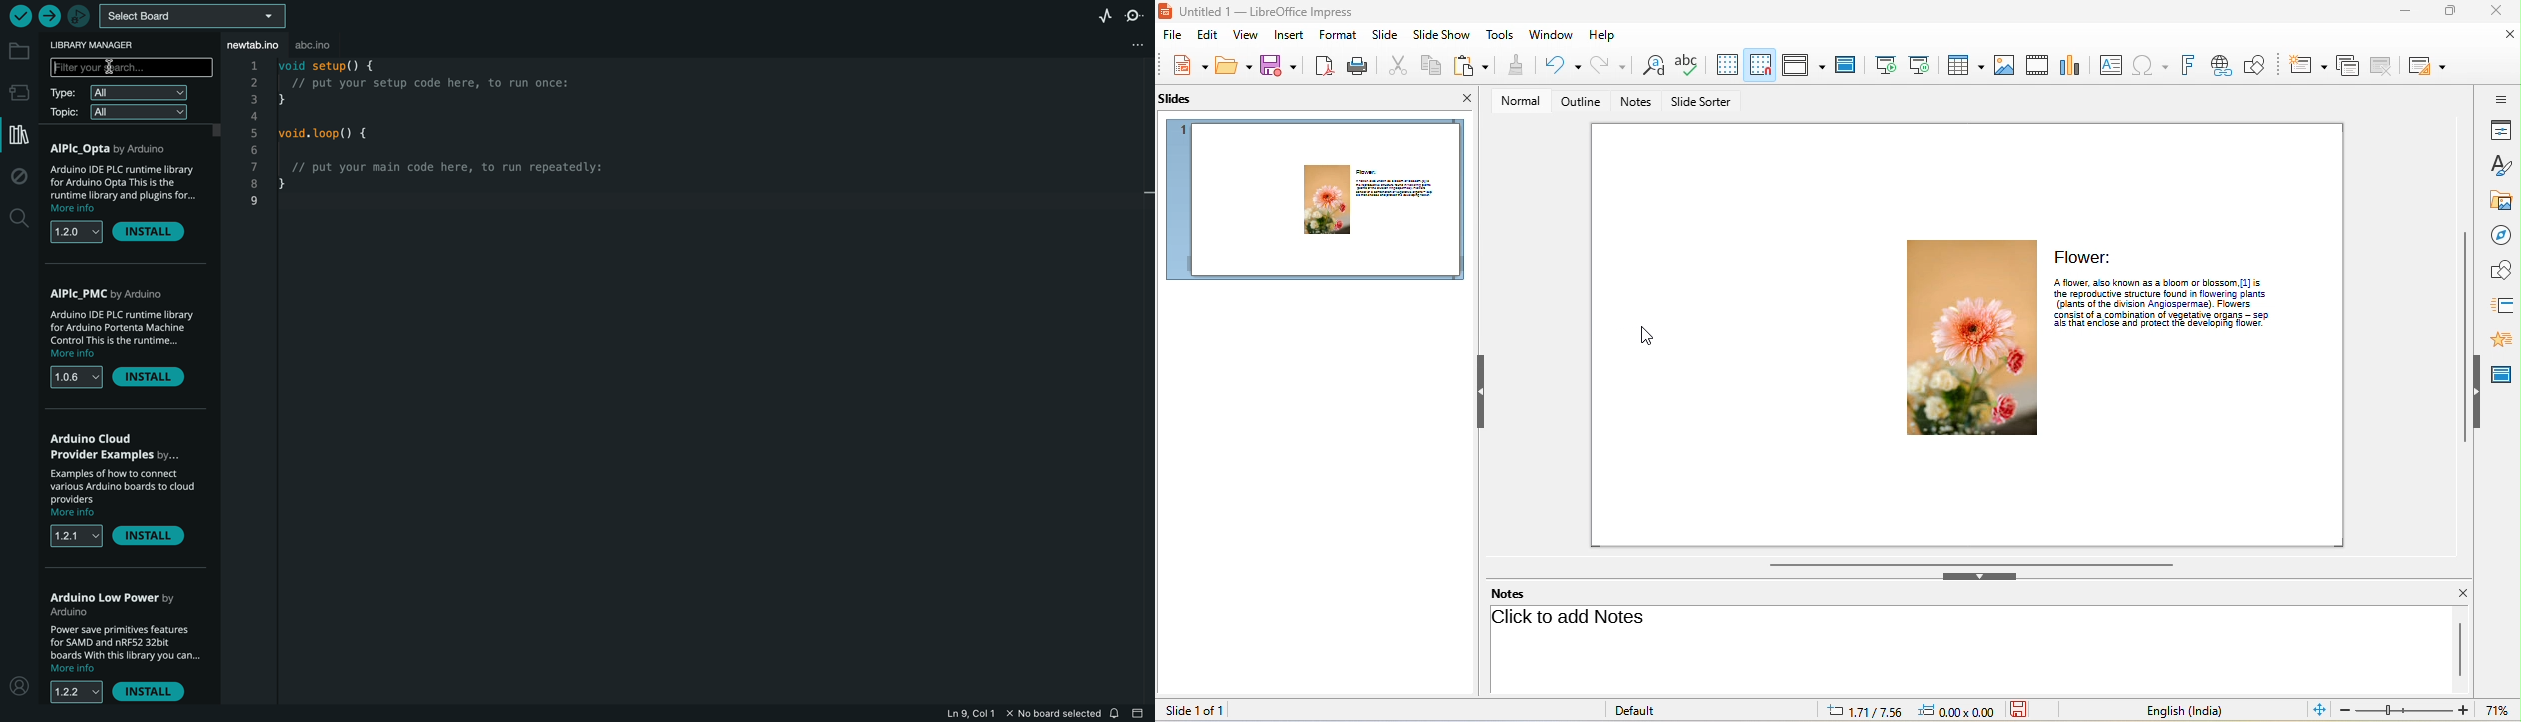  Describe the element at coordinates (1325, 66) in the screenshot. I see `export directly as pdf` at that location.